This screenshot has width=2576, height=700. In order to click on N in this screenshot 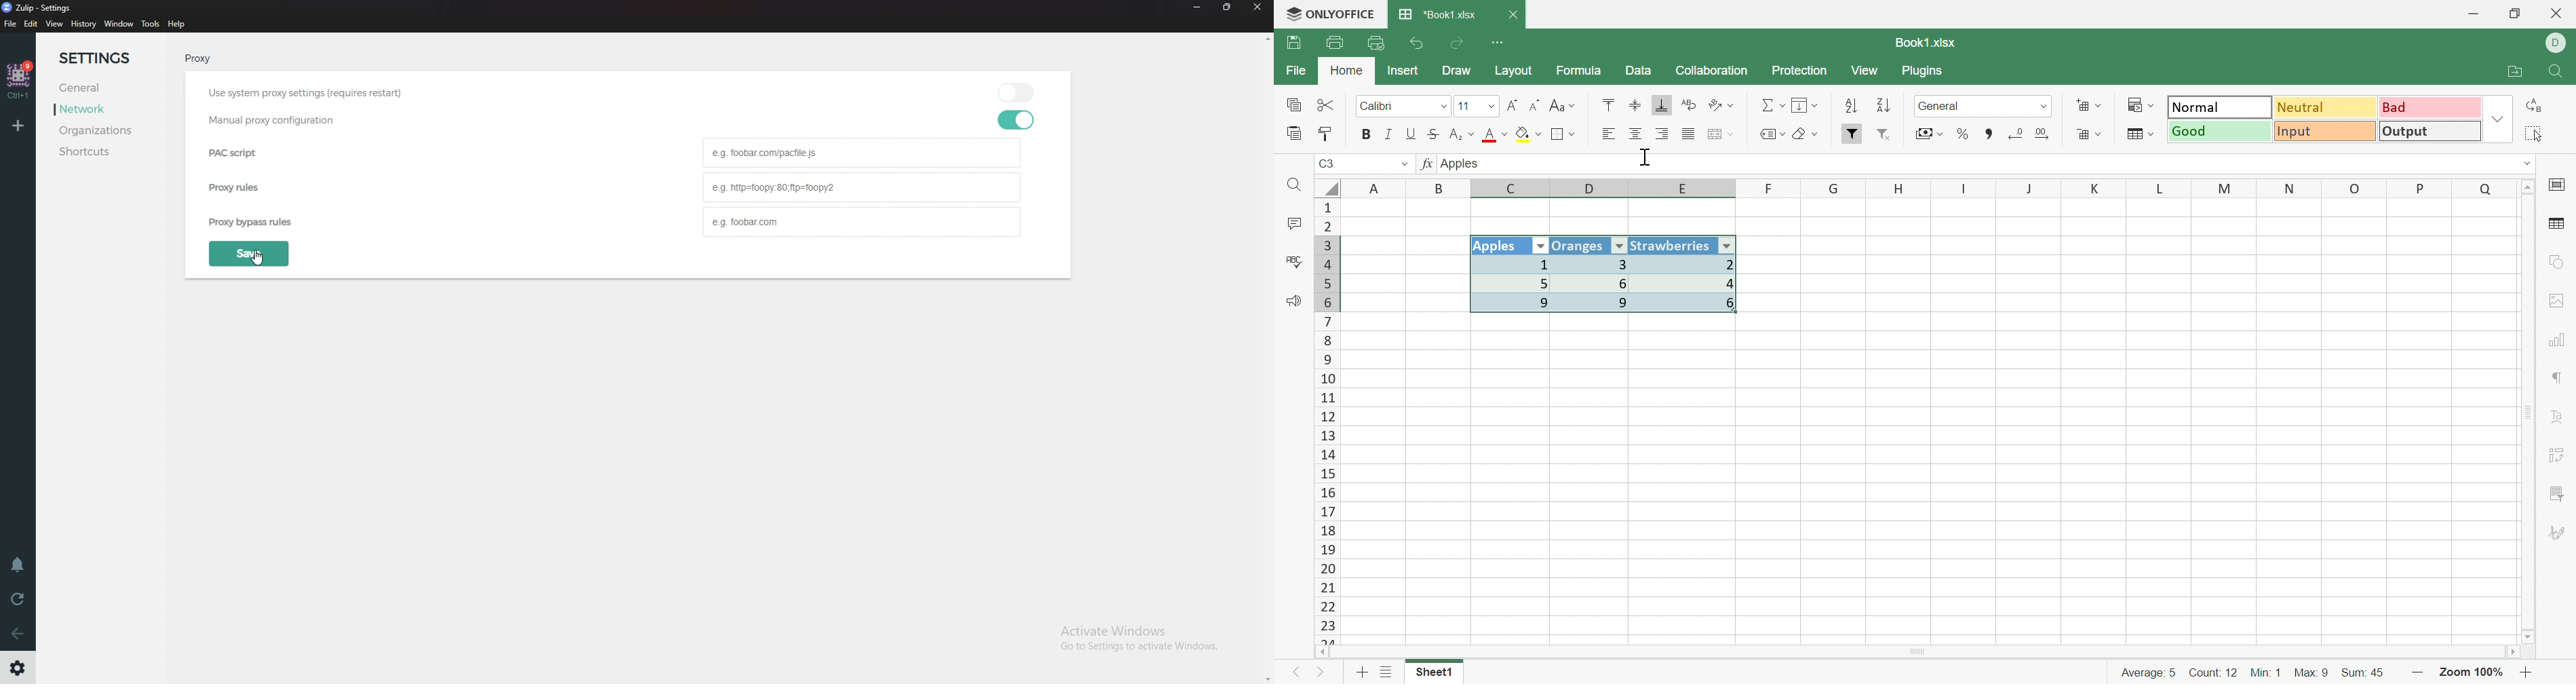, I will do `click(2288, 188)`.